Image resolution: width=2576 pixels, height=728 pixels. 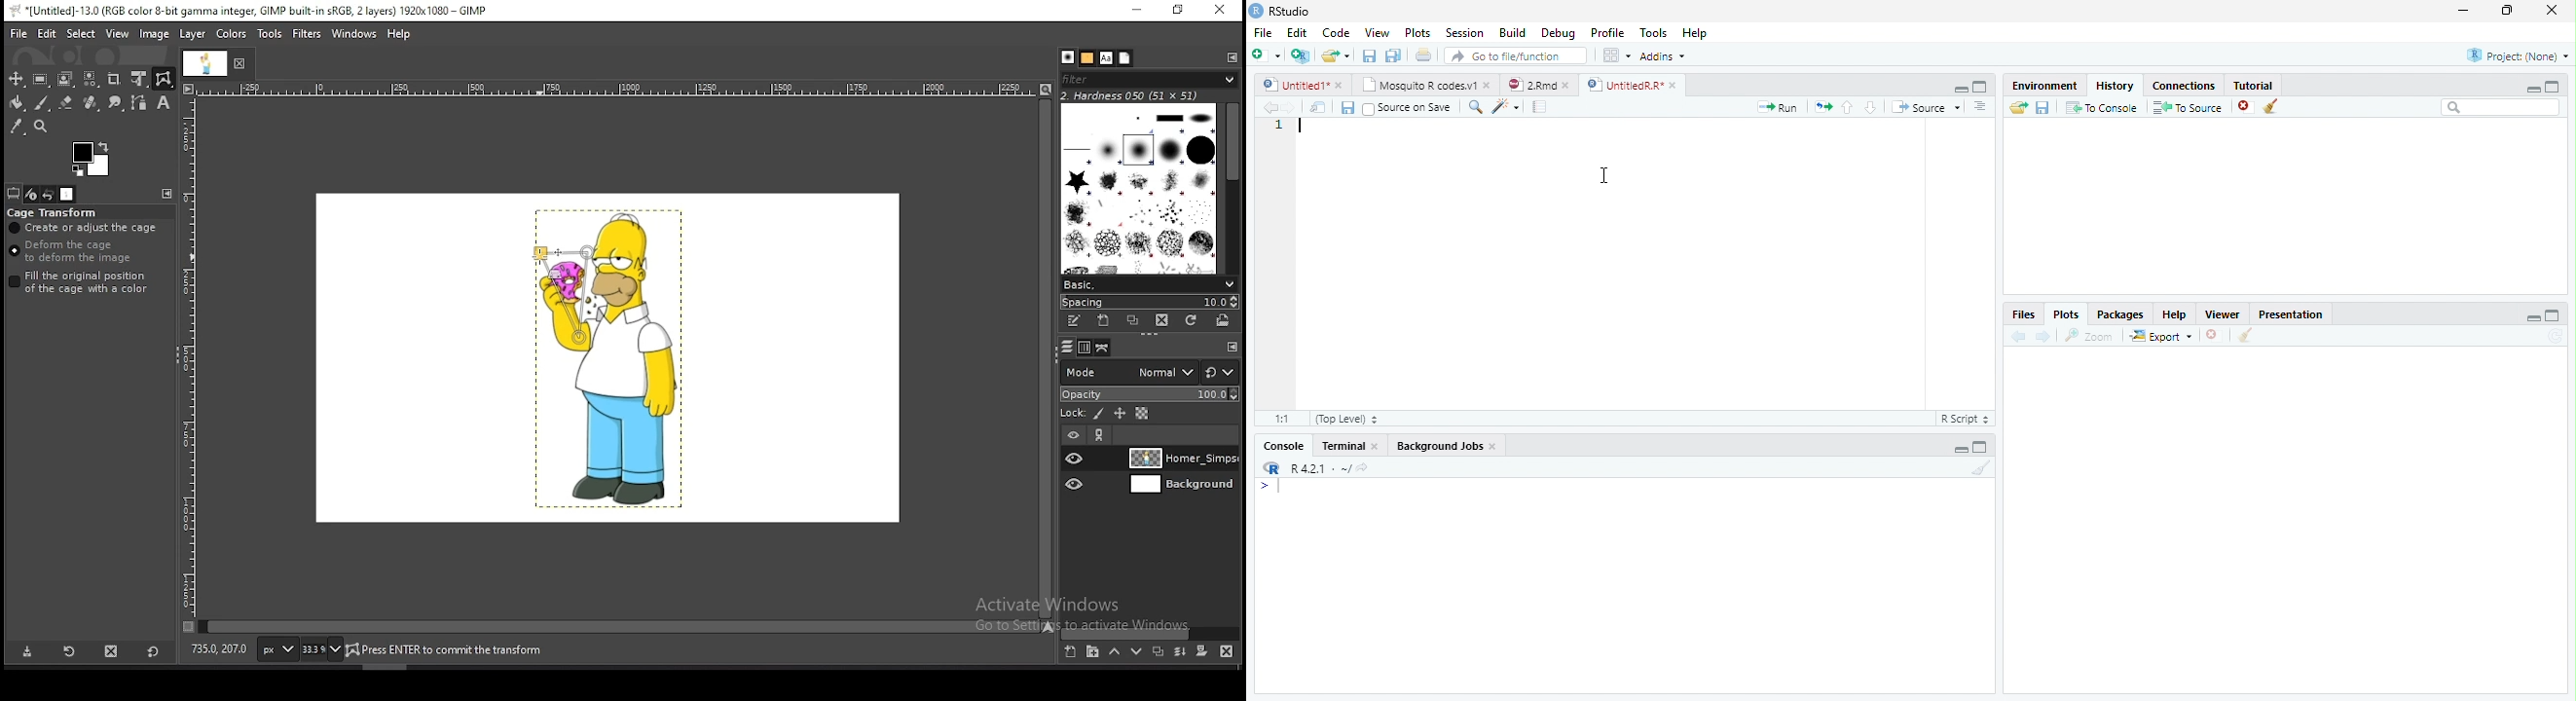 What do you see at coordinates (1181, 459) in the screenshot?
I see `layer` at bounding box center [1181, 459].